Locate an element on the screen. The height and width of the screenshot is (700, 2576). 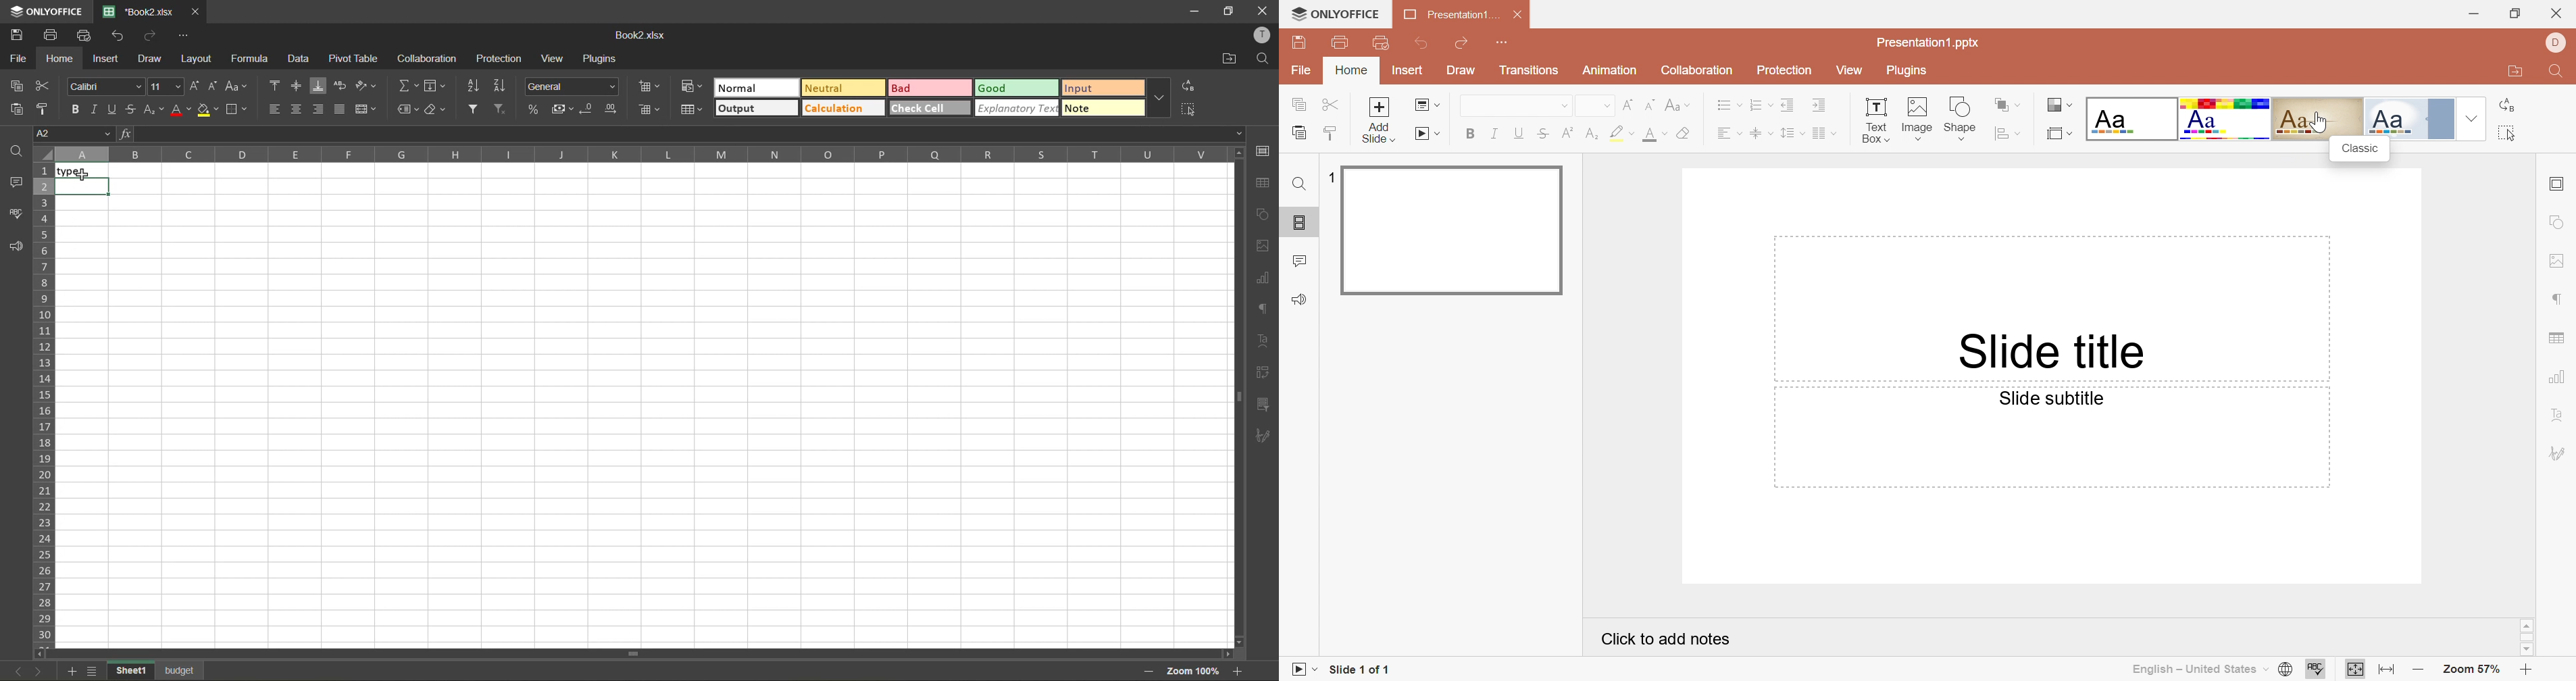
charts is located at coordinates (1267, 278).